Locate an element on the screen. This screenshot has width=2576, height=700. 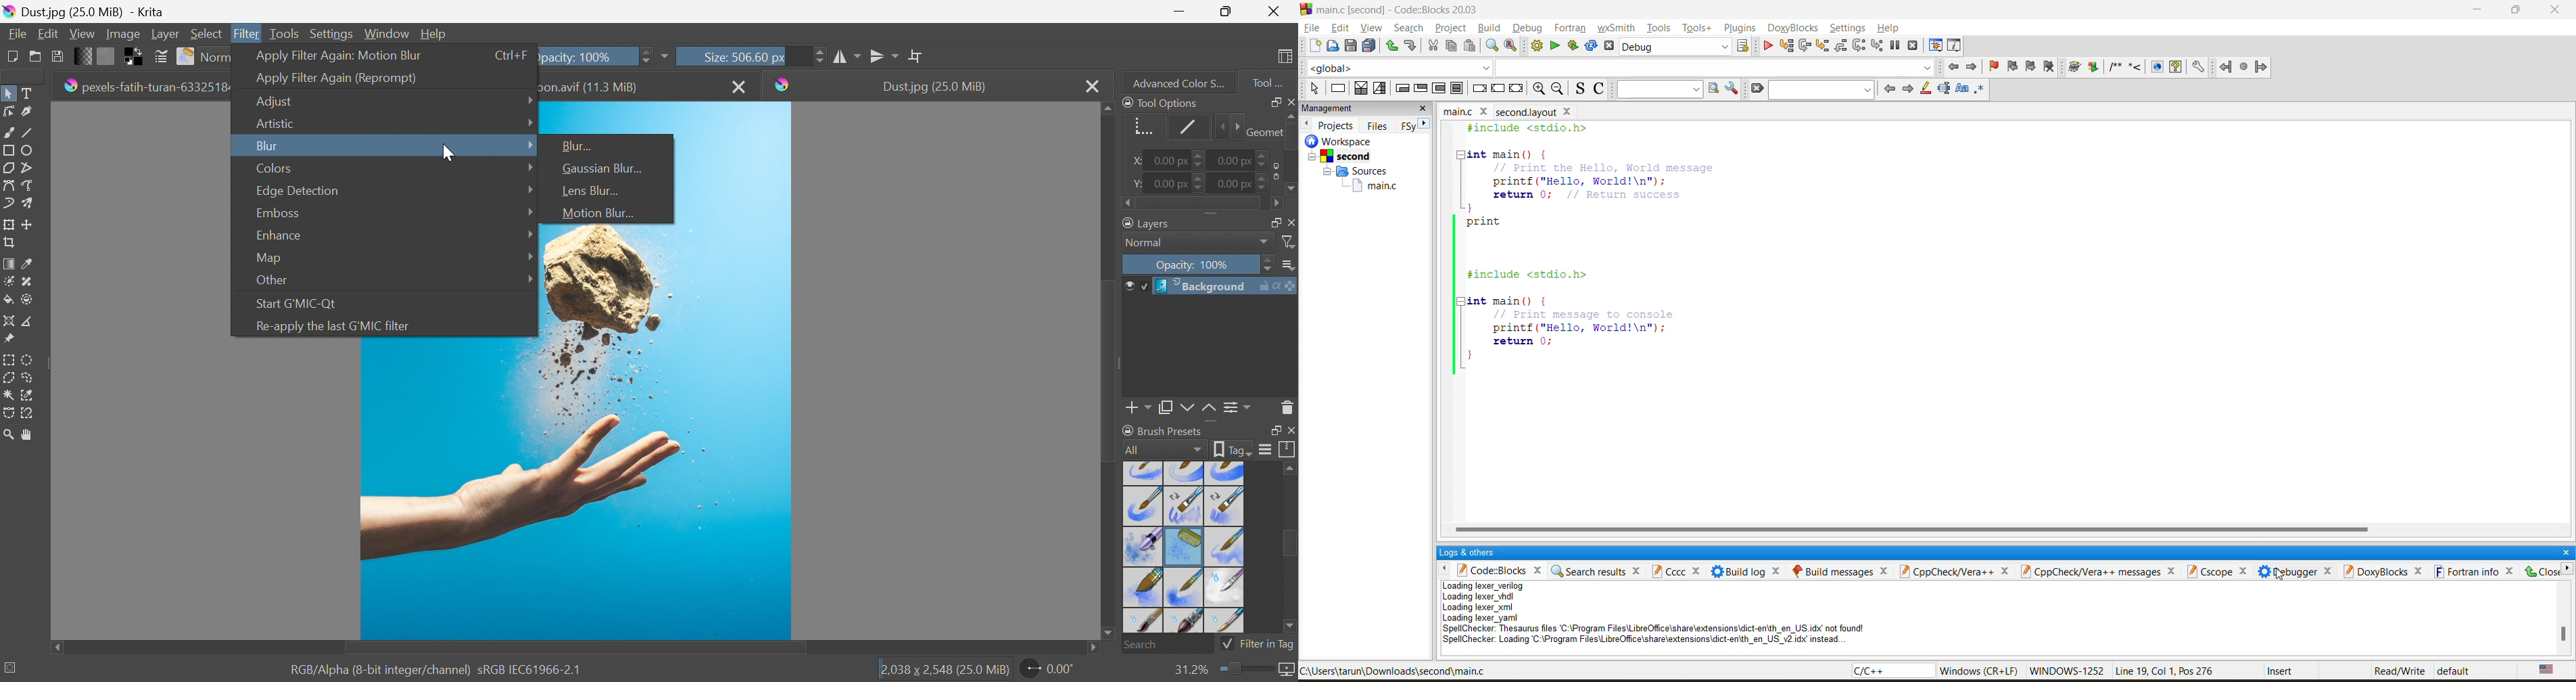
Image is located at coordinates (576, 489).